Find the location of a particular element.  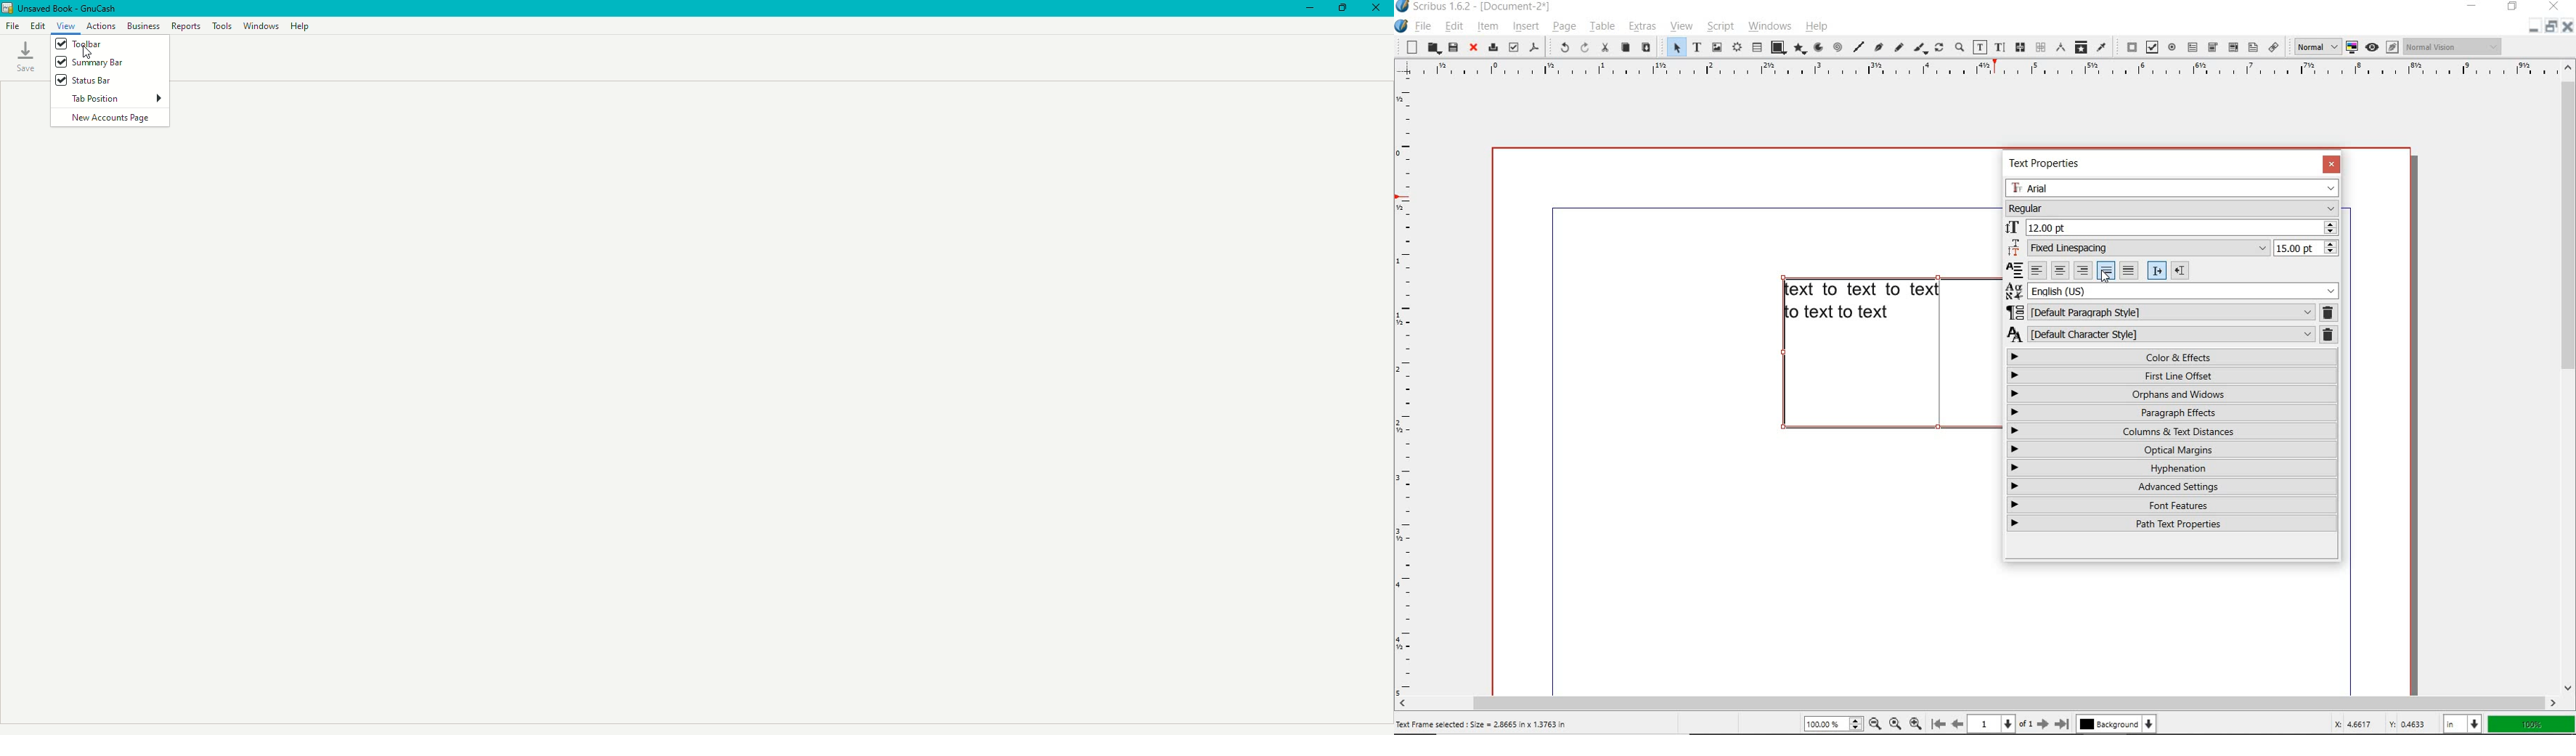

zoom factor is located at coordinates (2531, 723).